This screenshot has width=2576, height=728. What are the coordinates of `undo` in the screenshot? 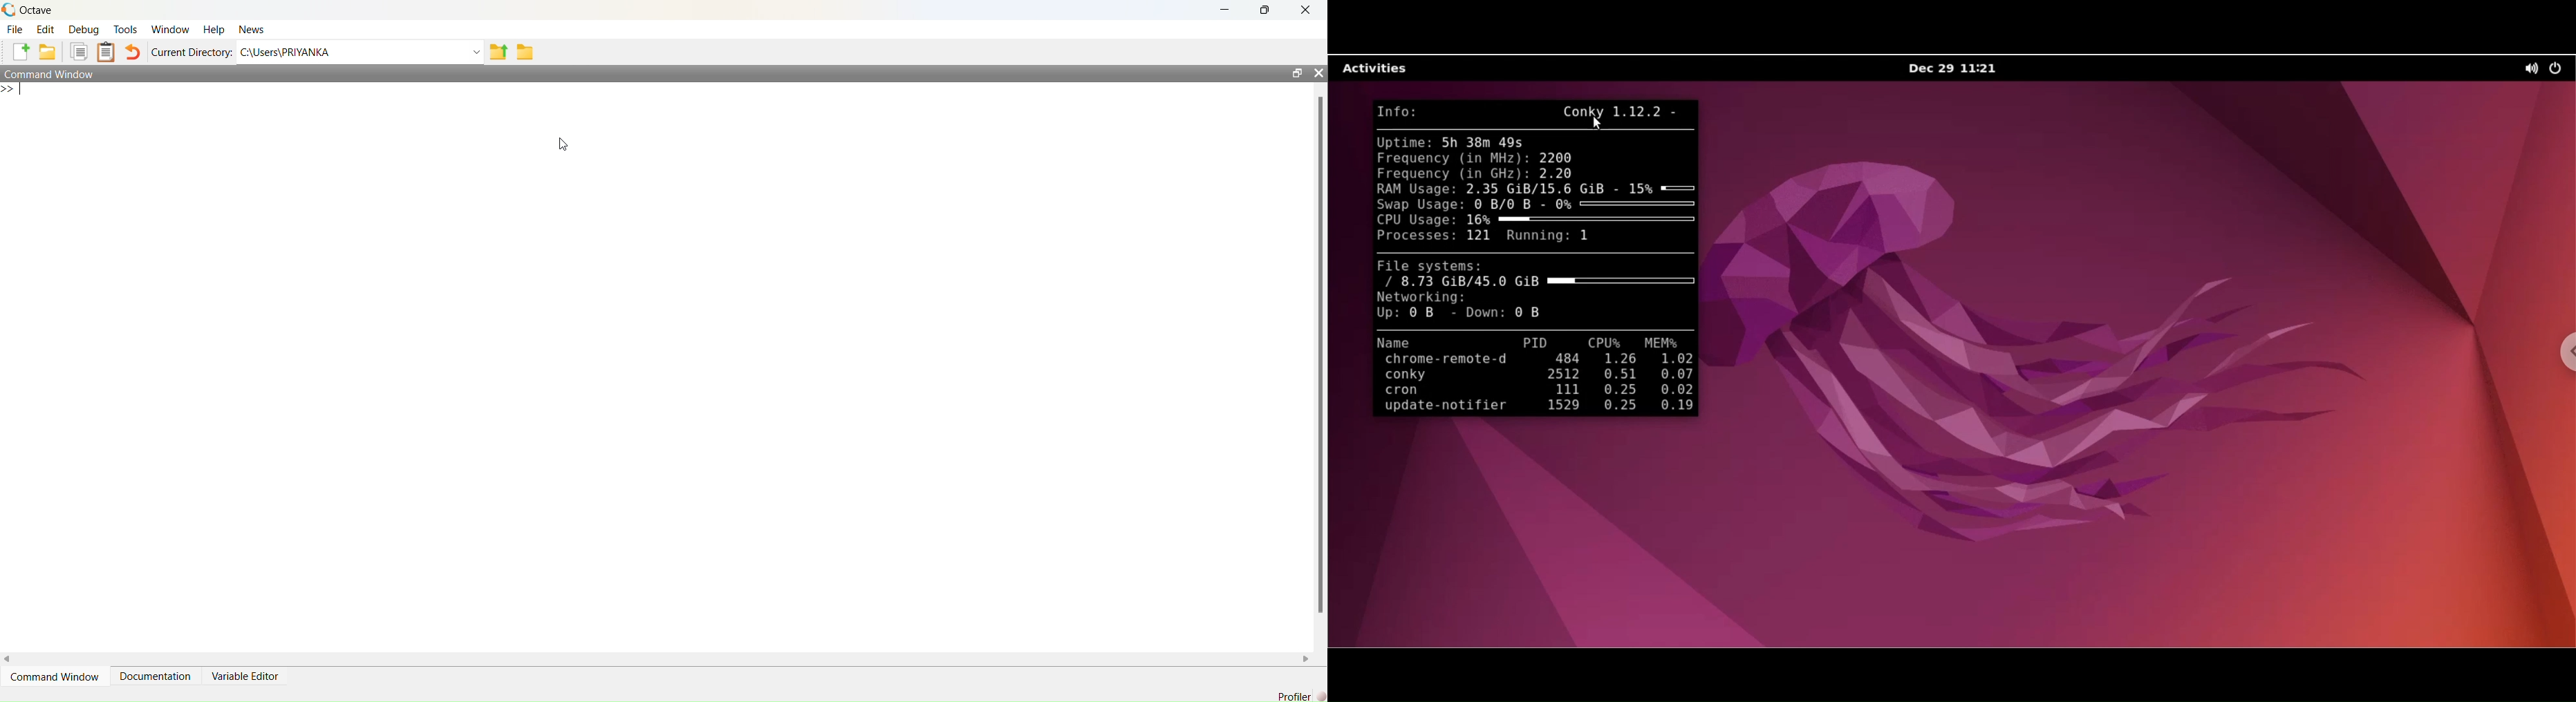 It's located at (133, 53).